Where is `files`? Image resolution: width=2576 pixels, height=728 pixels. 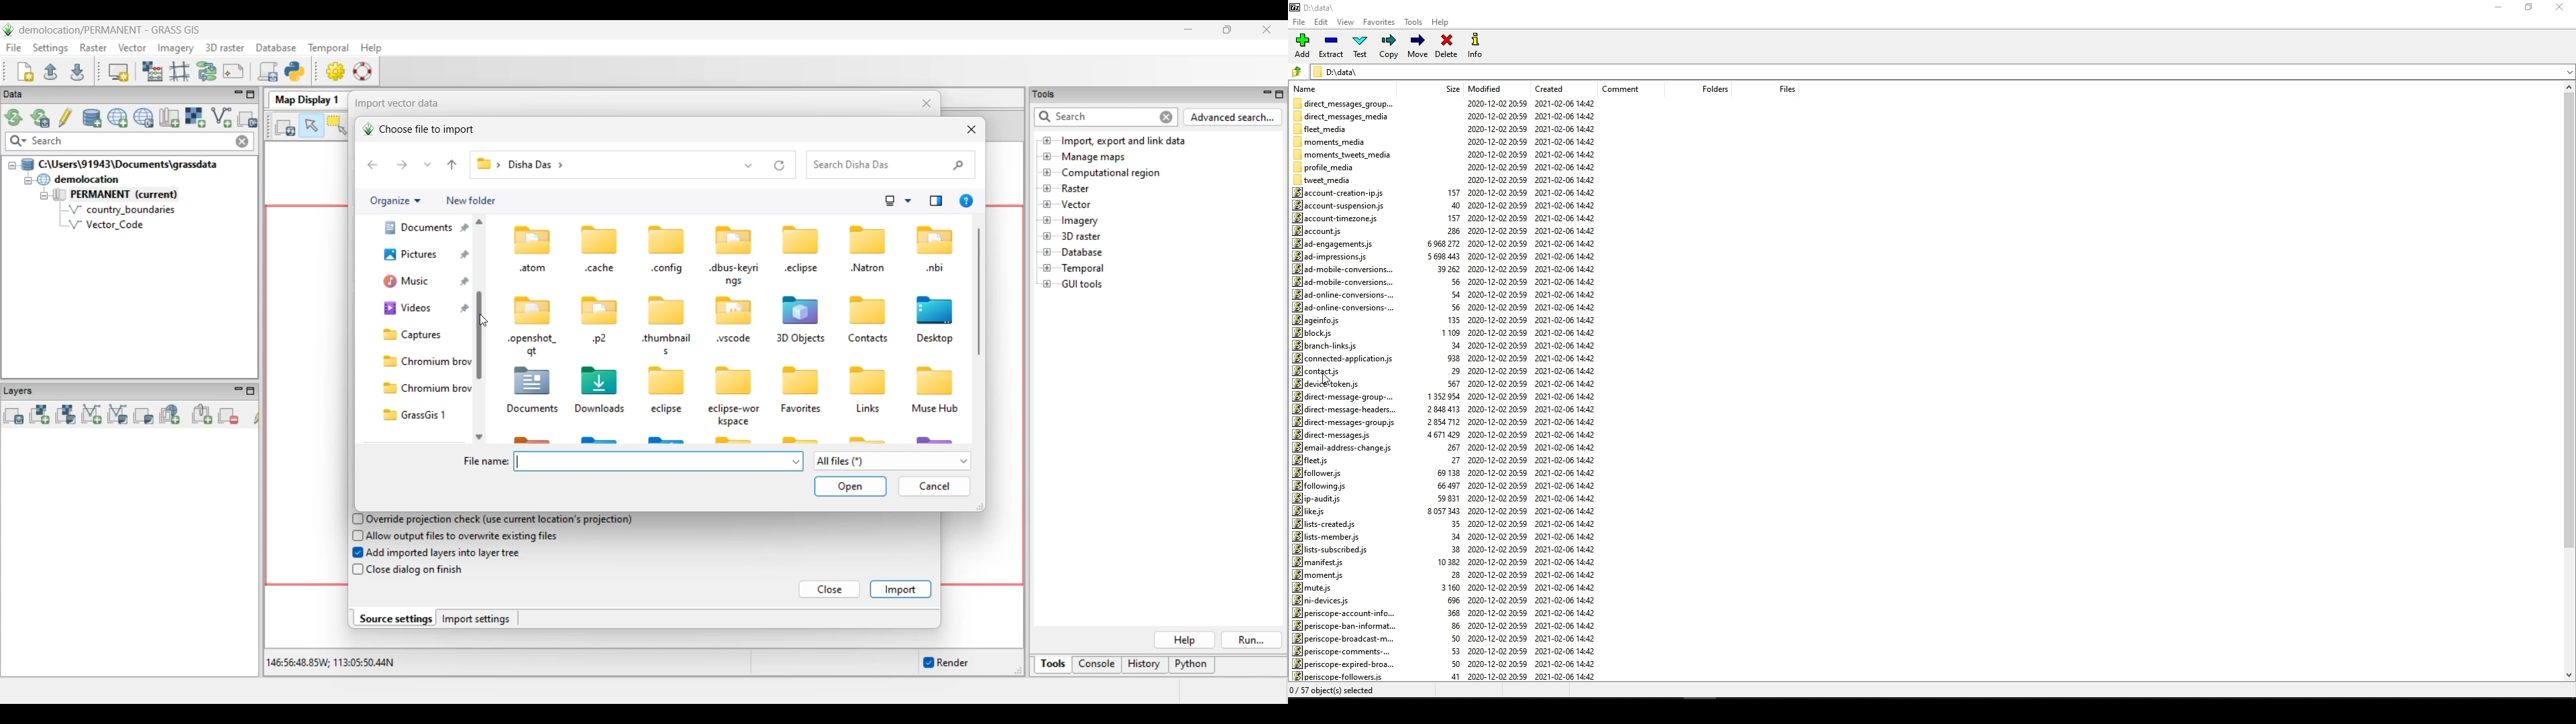 files is located at coordinates (1778, 88).